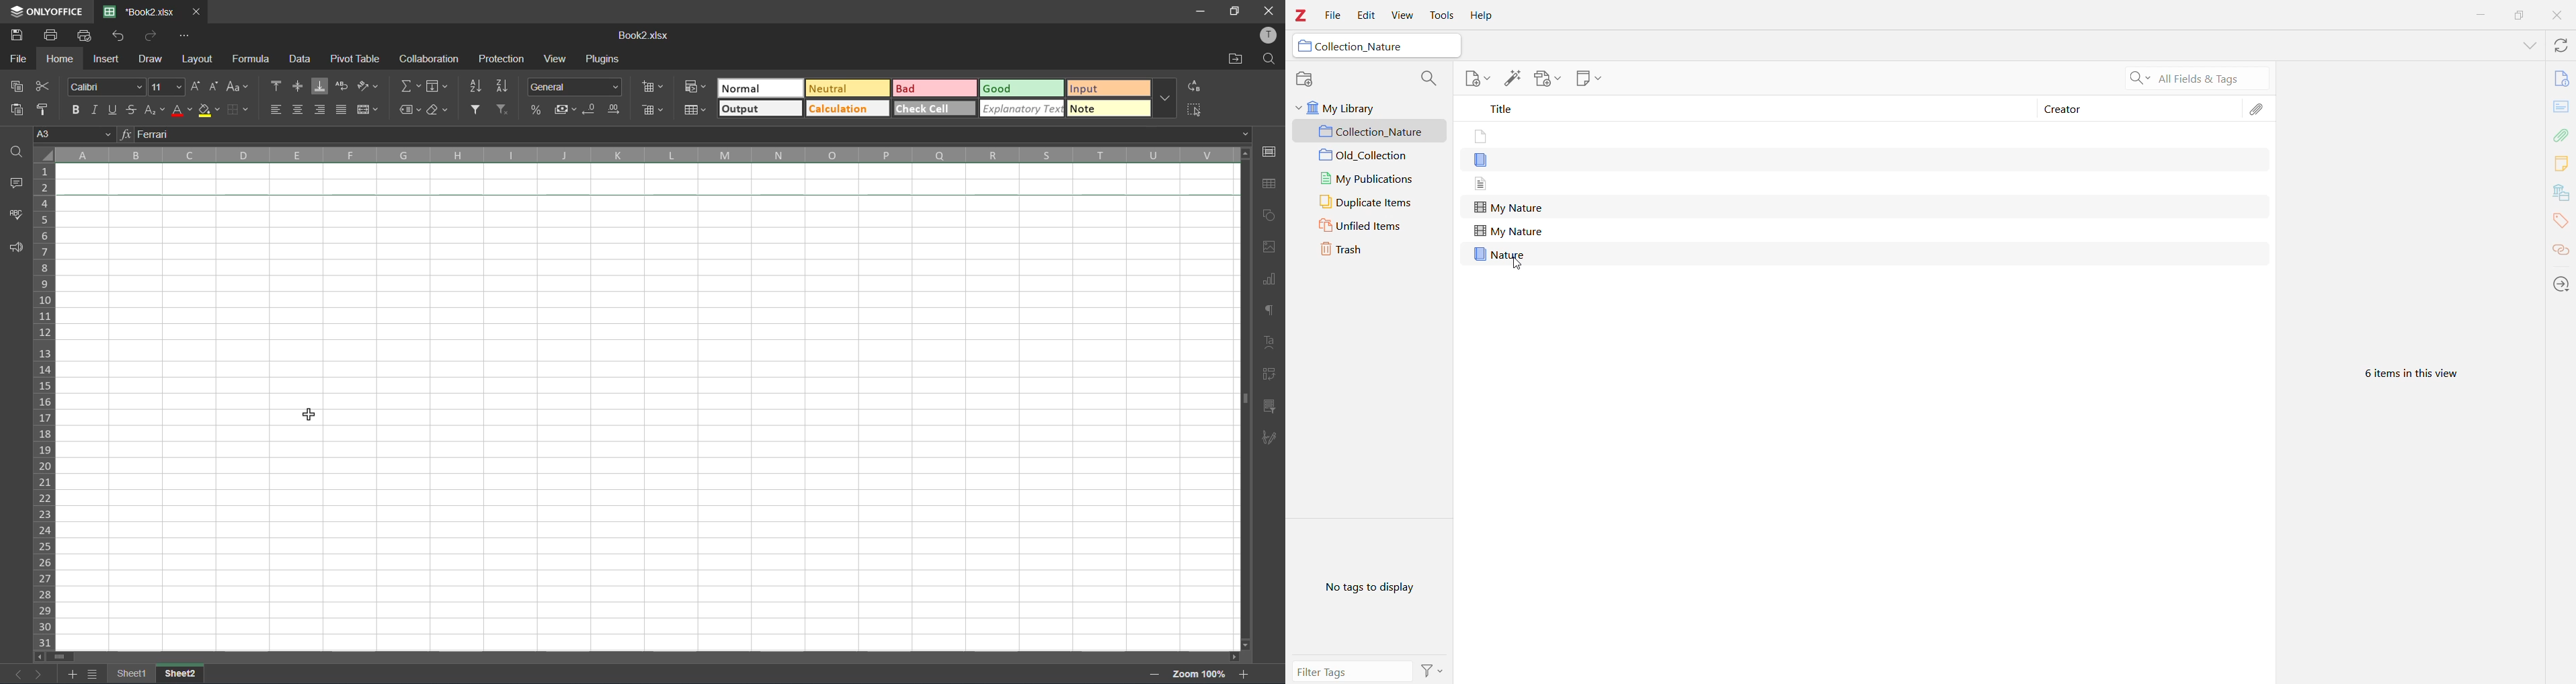 The image size is (2576, 700). What do you see at coordinates (2561, 222) in the screenshot?
I see `Tags` at bounding box center [2561, 222].